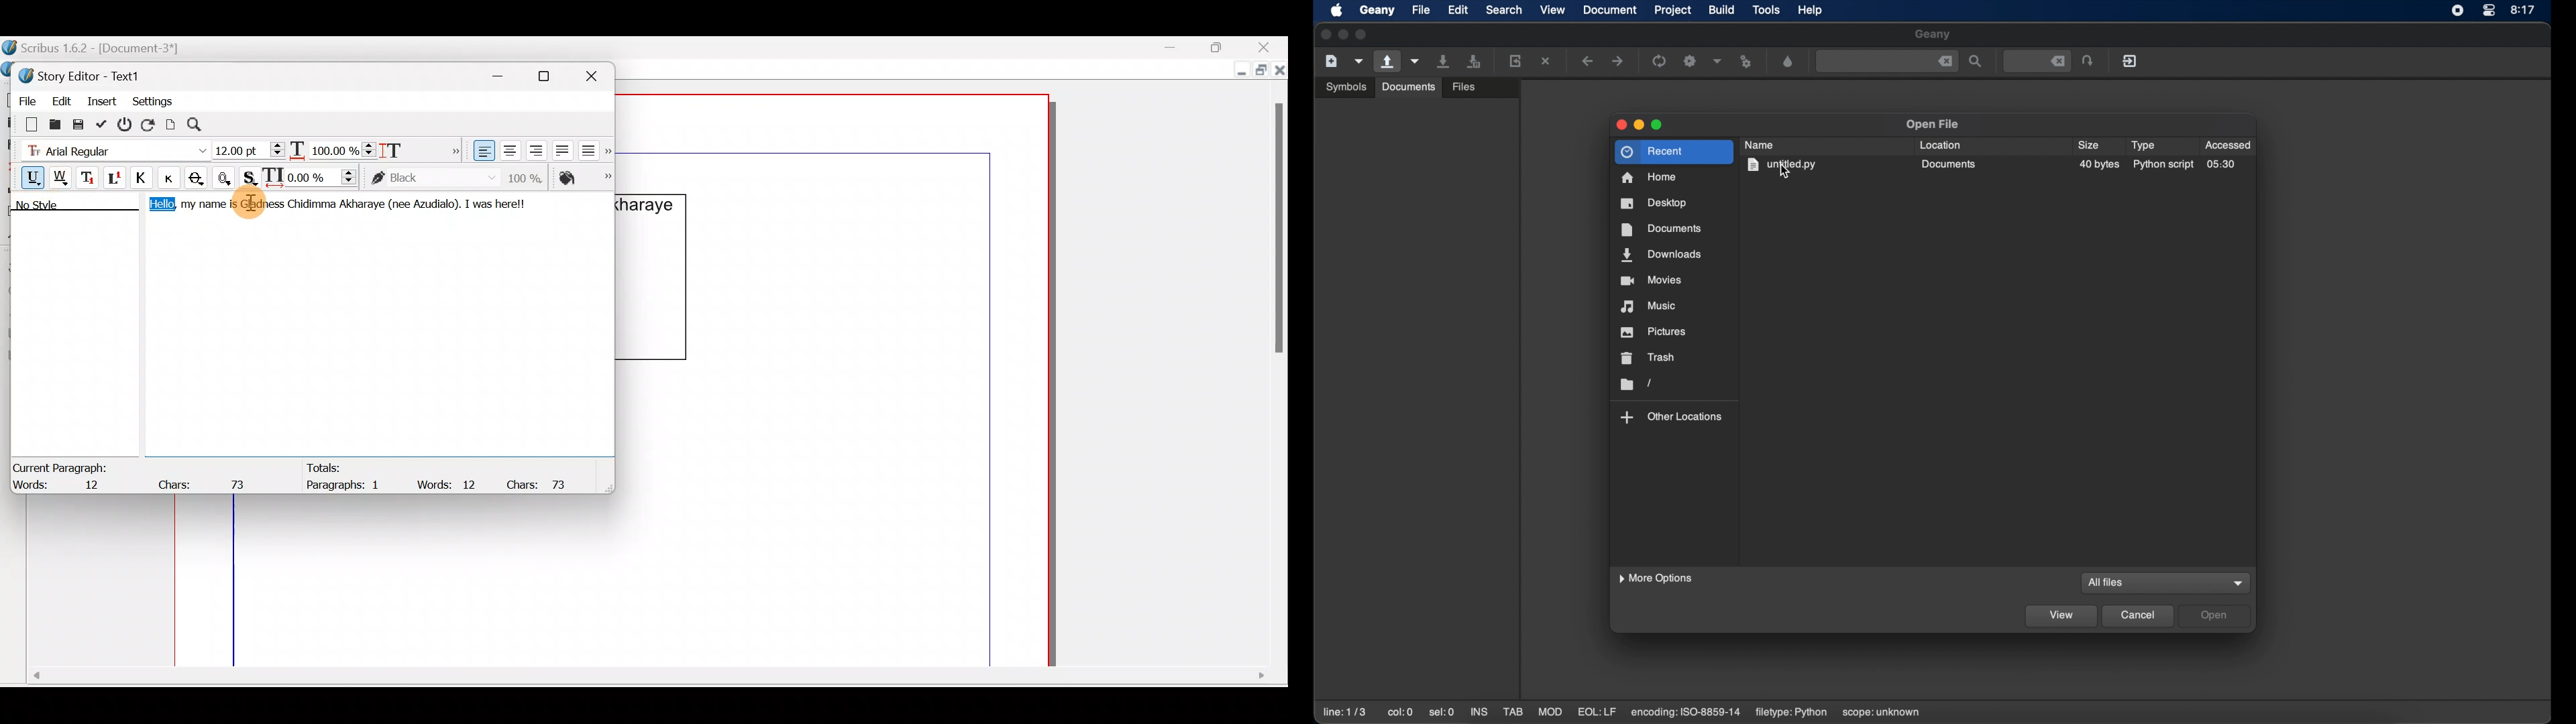 This screenshot has width=2576, height=728. I want to click on Cursor, so click(258, 200).